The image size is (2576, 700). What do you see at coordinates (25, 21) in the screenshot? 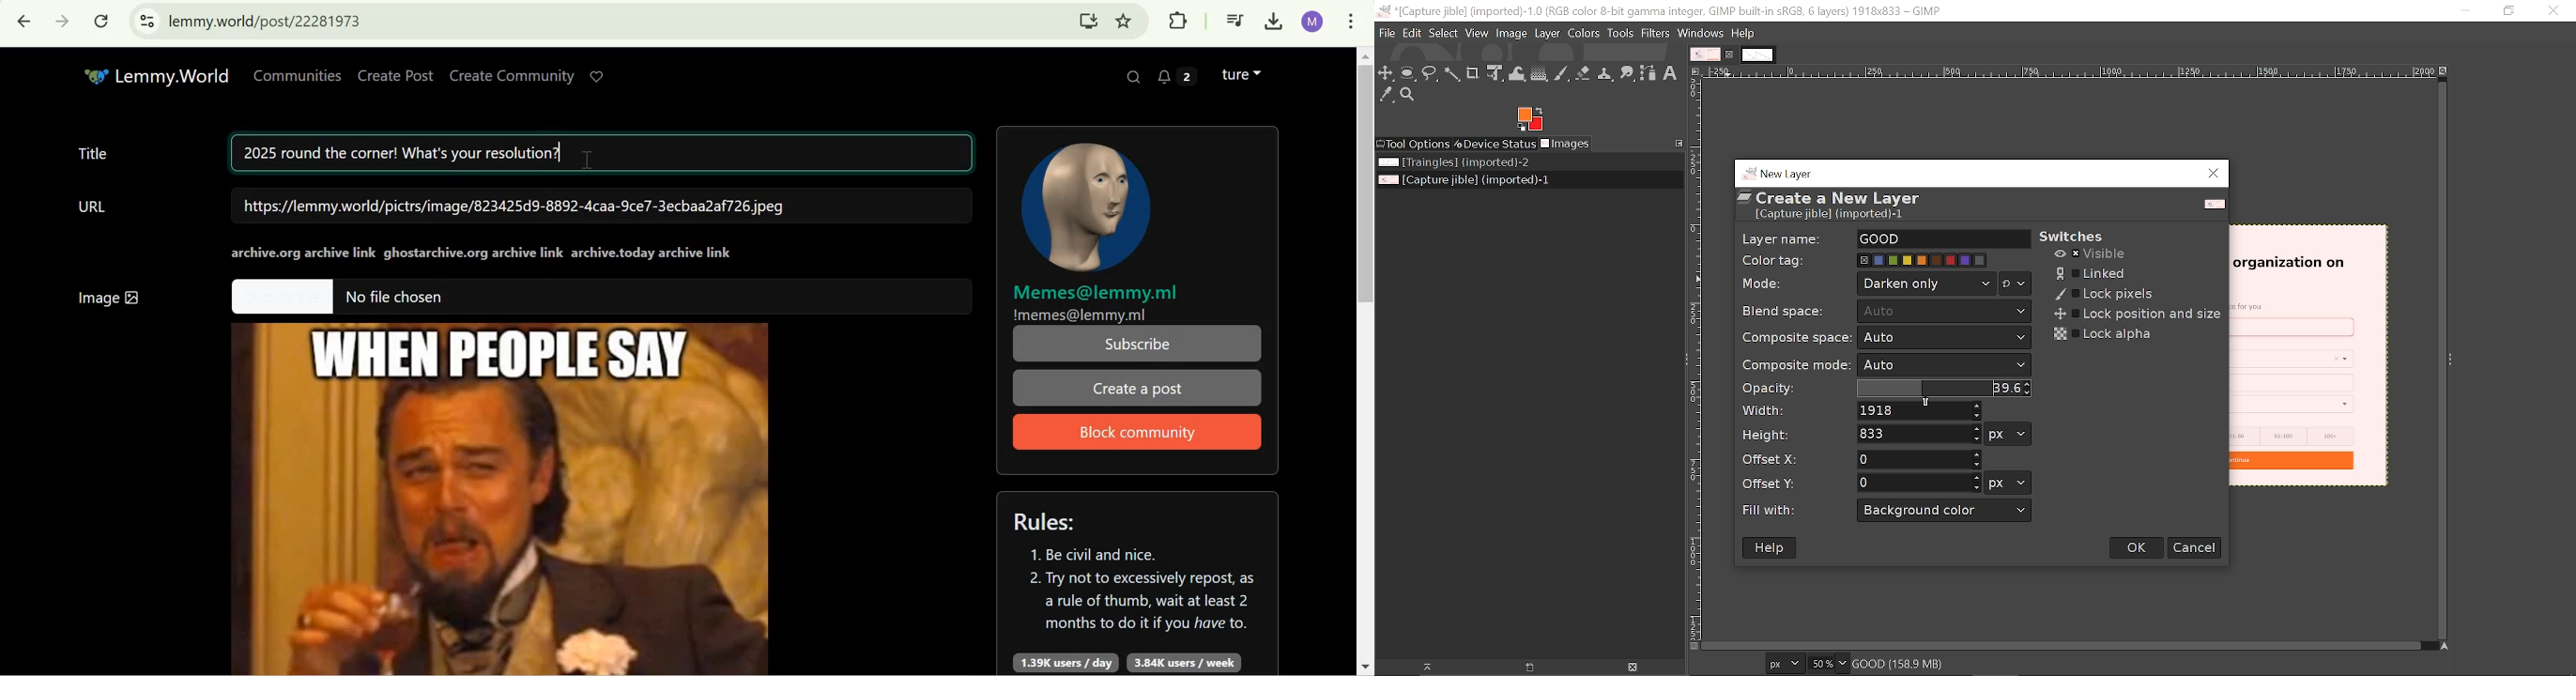
I see `Click to go back, hold to see history` at bounding box center [25, 21].